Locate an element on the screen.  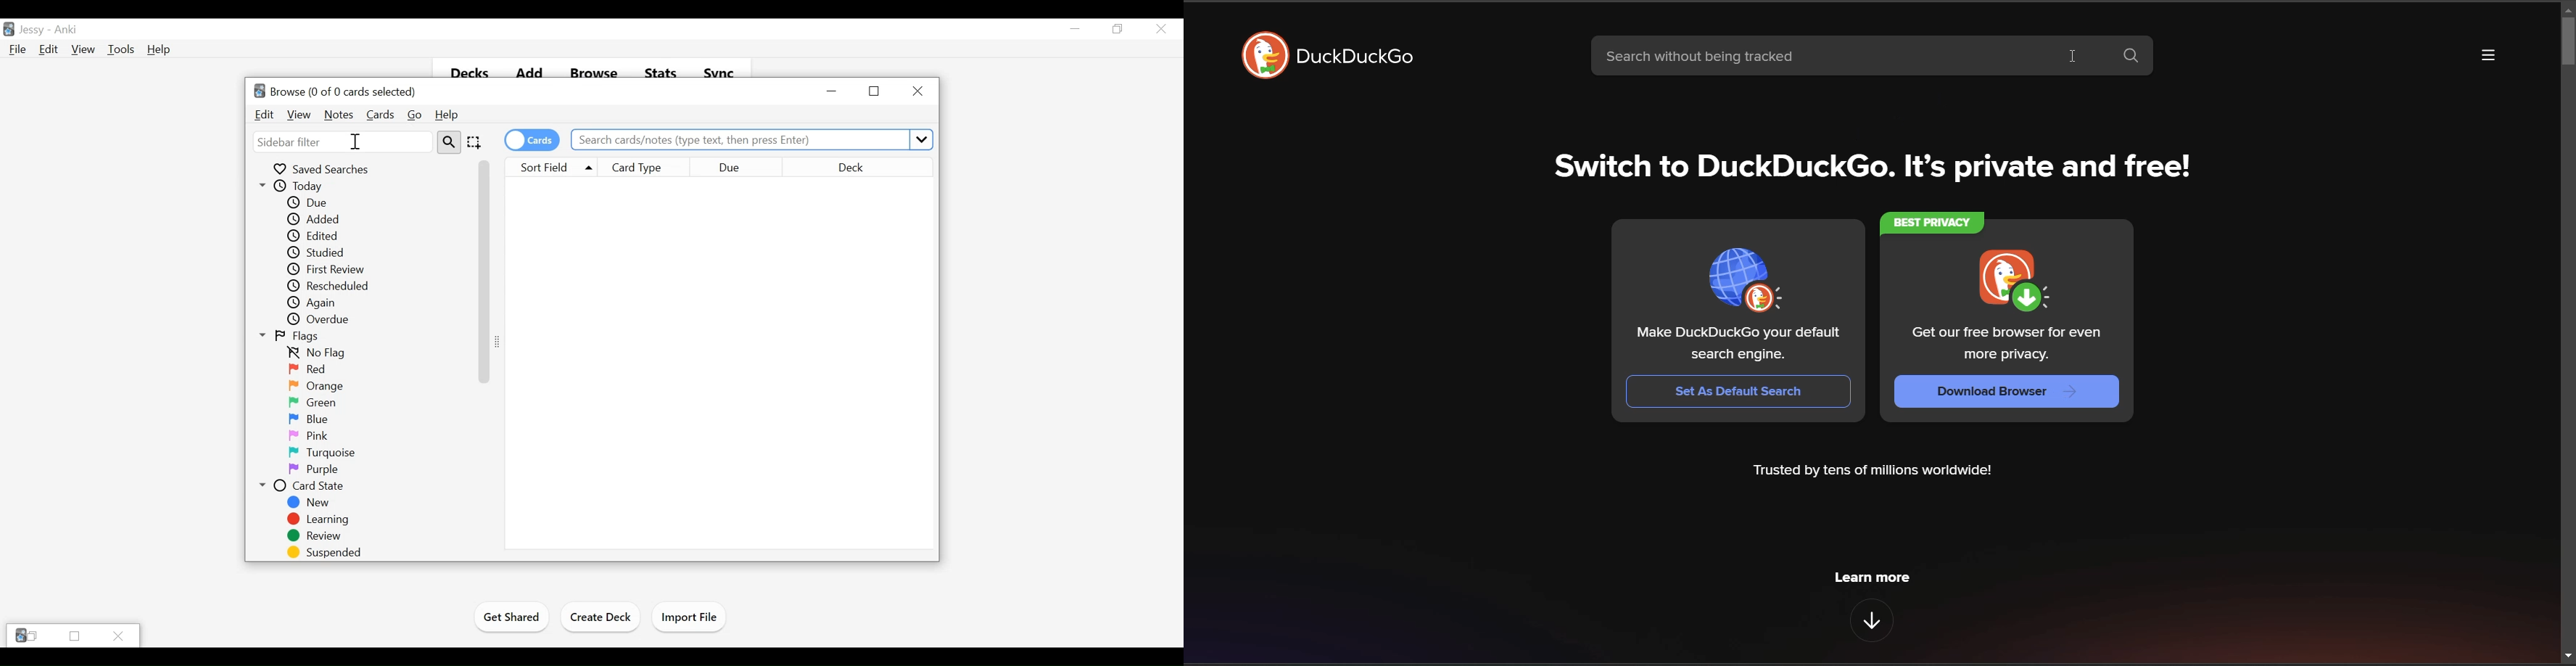
Close is located at coordinates (1160, 29).